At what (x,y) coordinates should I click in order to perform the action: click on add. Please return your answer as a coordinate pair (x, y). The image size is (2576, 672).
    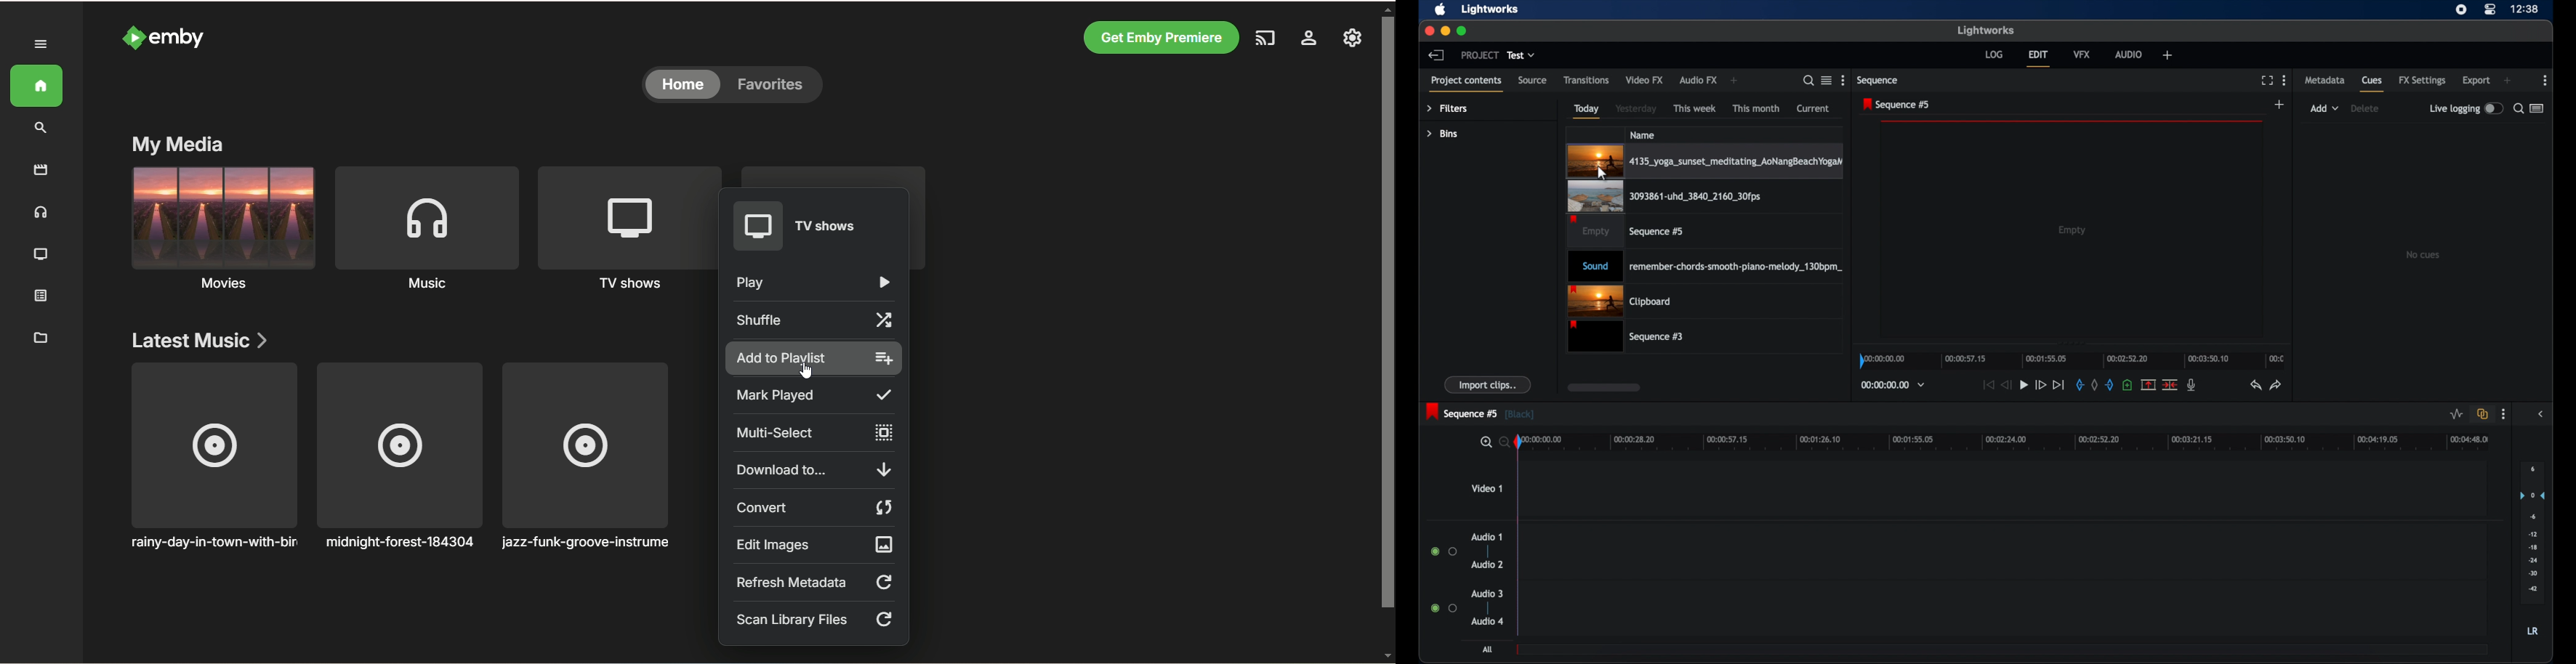
    Looking at the image, I should click on (1735, 80).